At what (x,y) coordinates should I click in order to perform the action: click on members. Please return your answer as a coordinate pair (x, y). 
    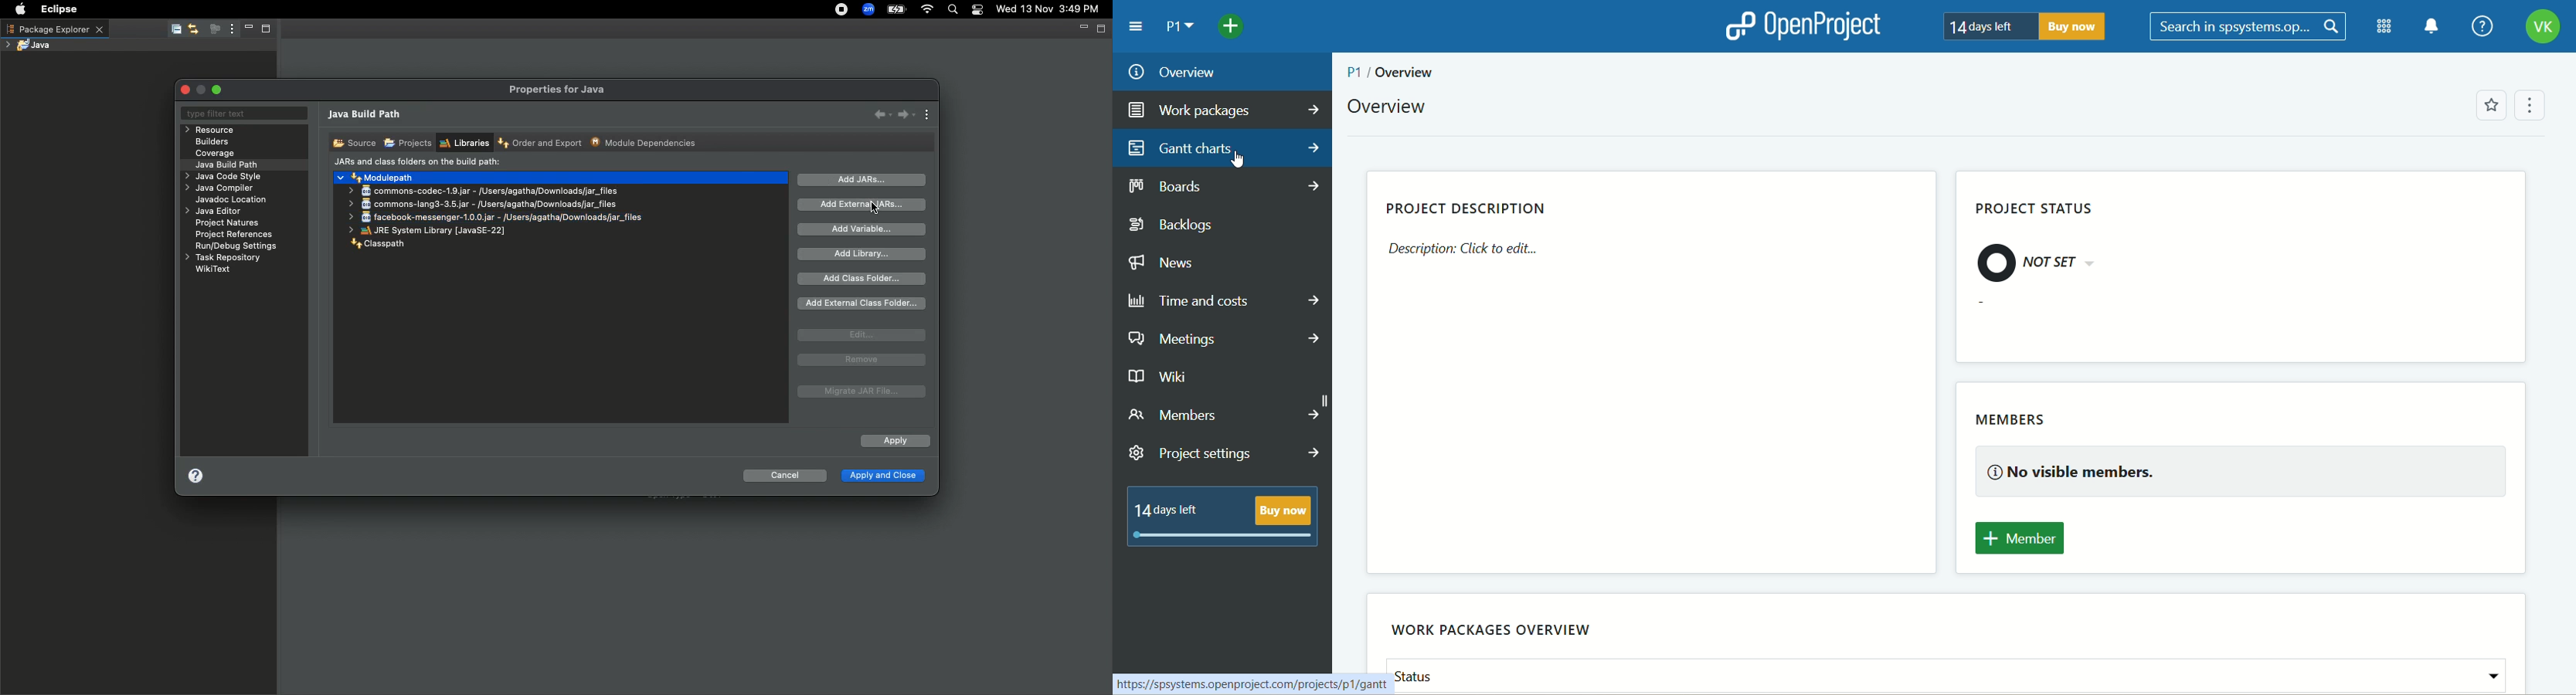
    Looking at the image, I should click on (2016, 421).